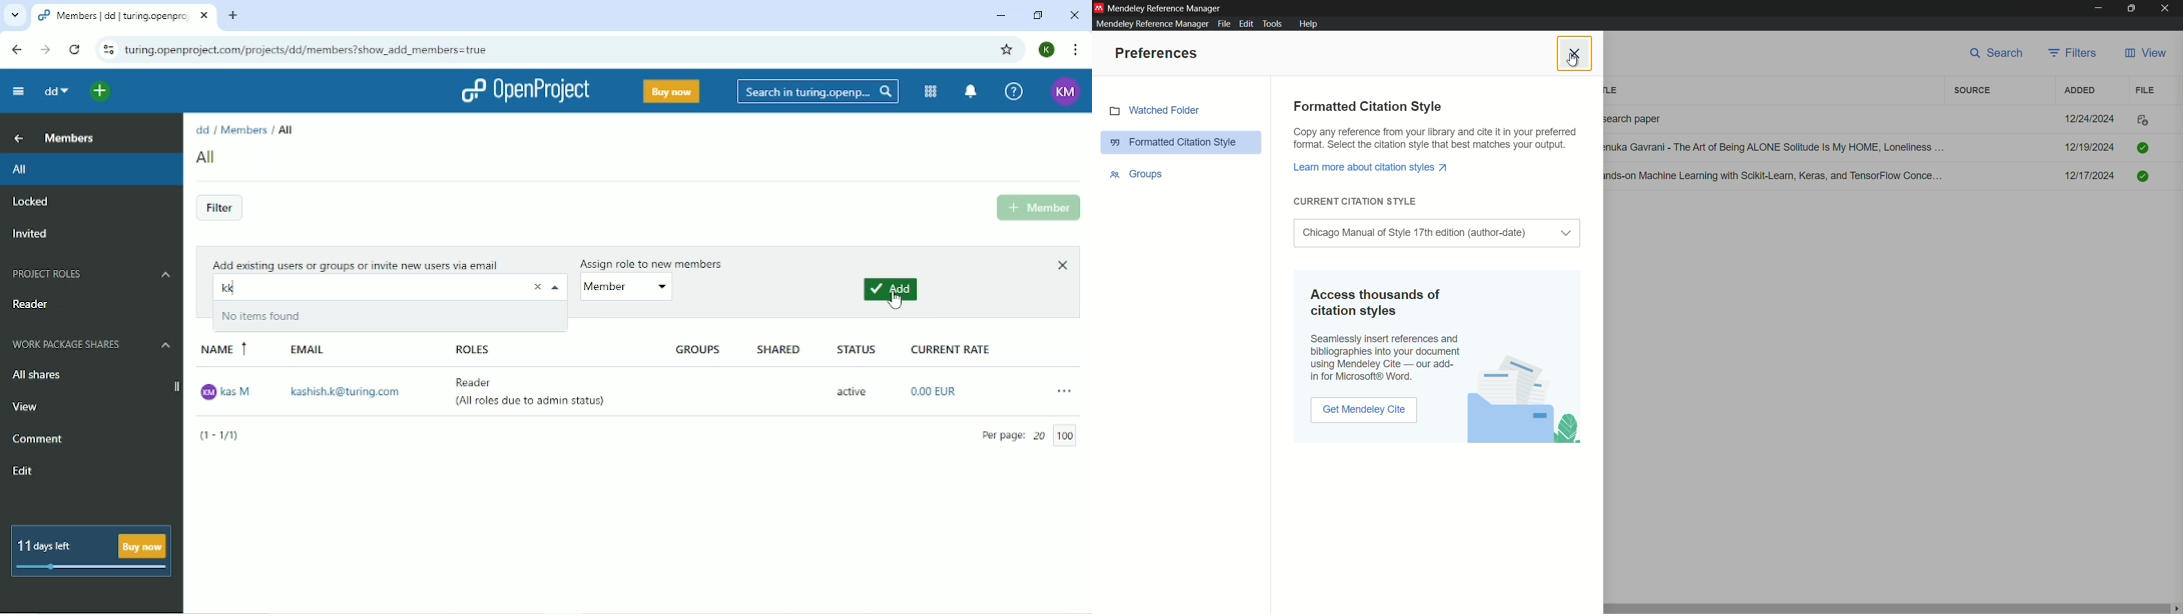 This screenshot has height=616, width=2184. Describe the element at coordinates (898, 297) in the screenshot. I see `Cursor` at that location.